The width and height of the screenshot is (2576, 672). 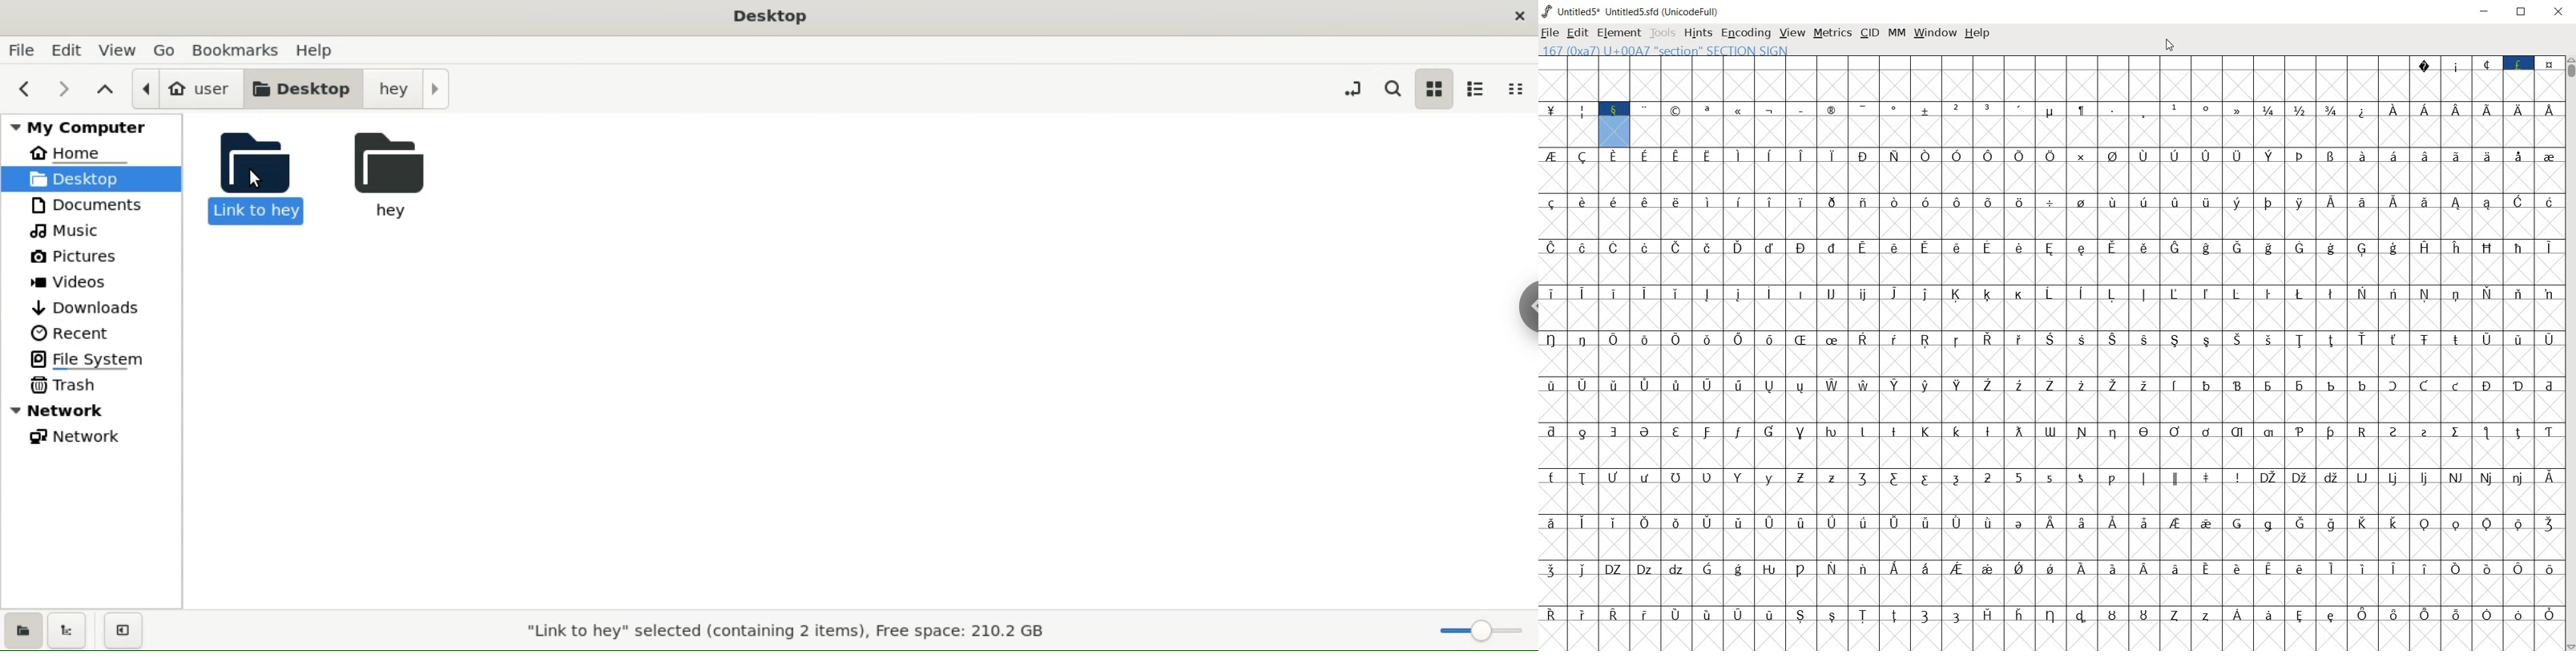 I want to click on "link to hey" selected (containing 2 items), Free Space: 210.2 G, so click(x=794, y=632).